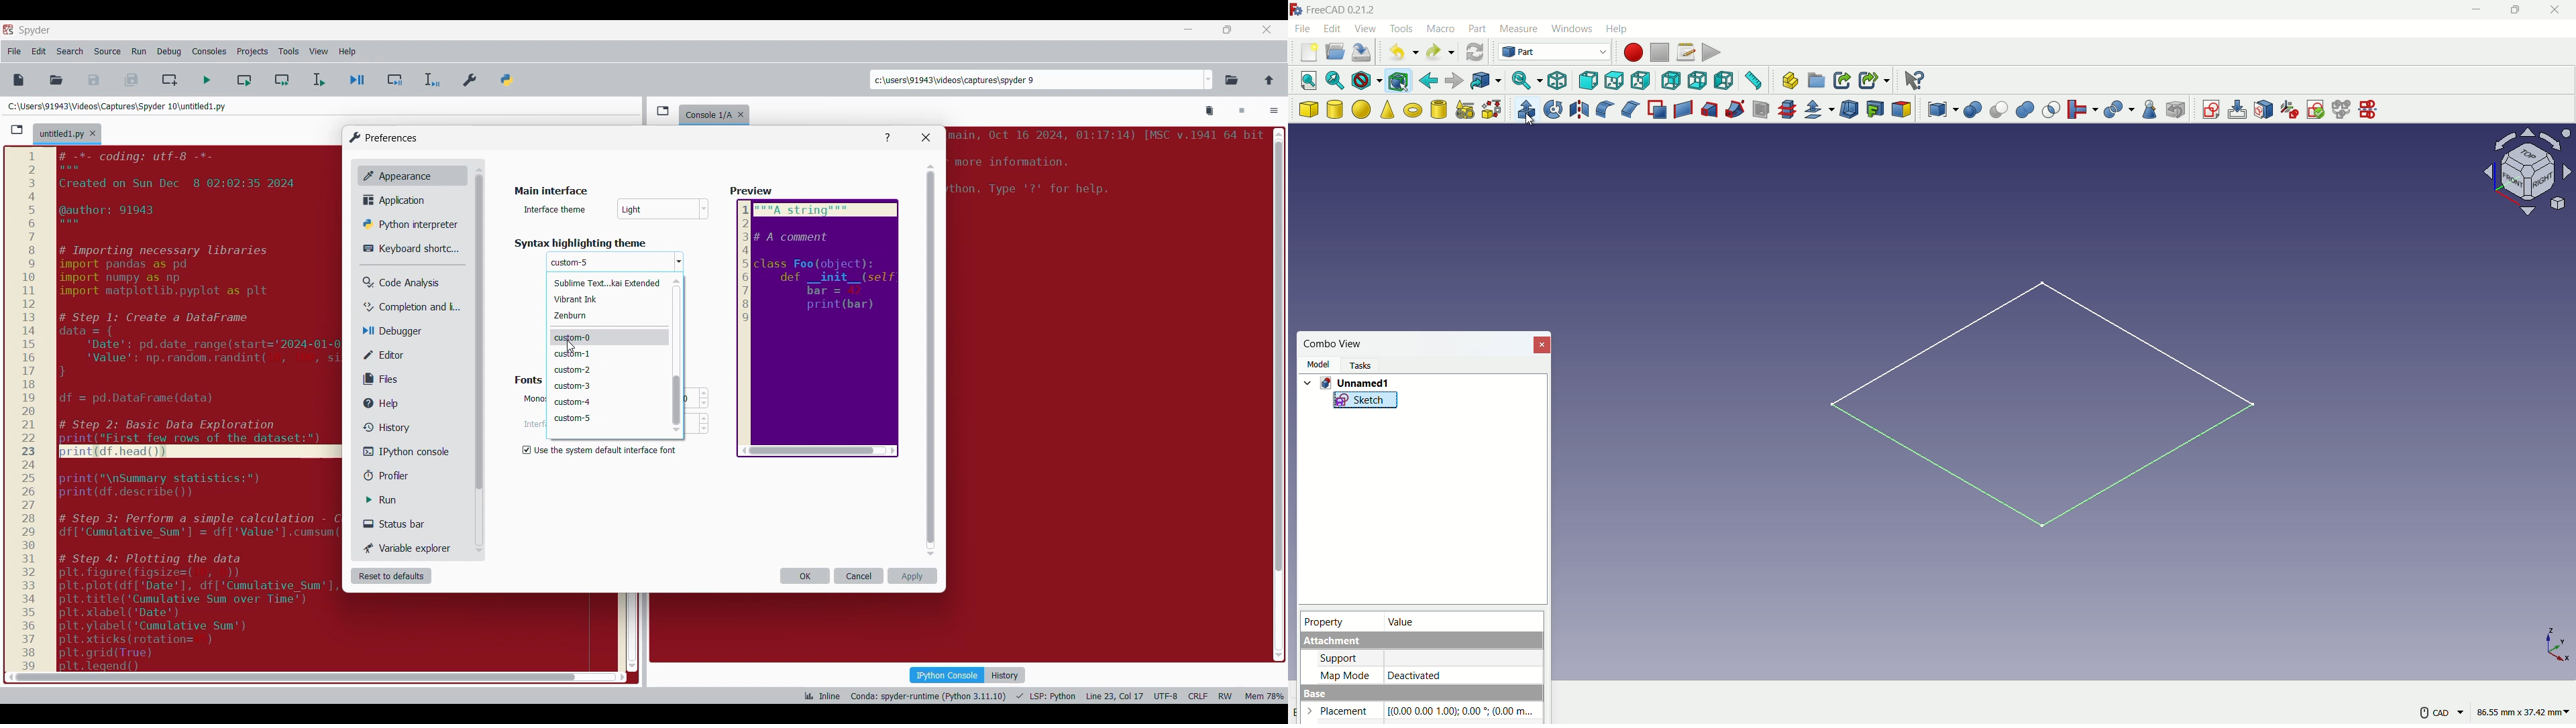  Describe the element at coordinates (568, 346) in the screenshot. I see `` at that location.